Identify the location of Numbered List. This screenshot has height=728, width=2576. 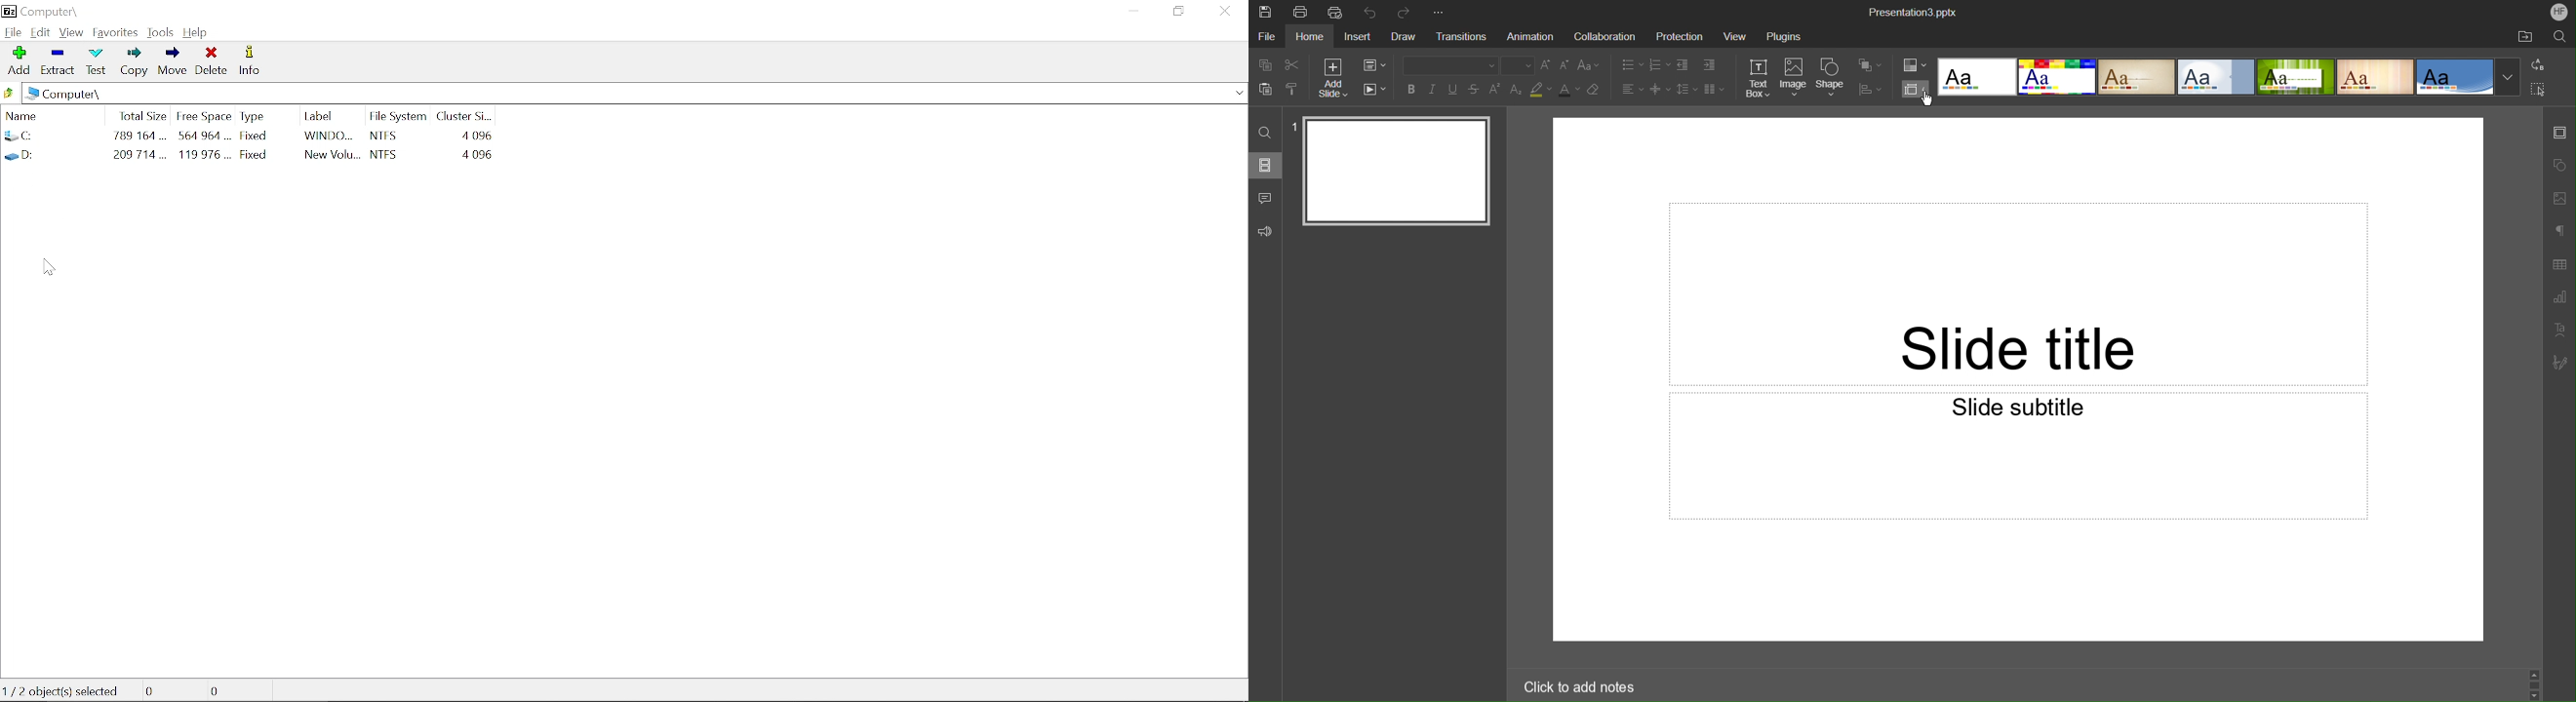
(1659, 64).